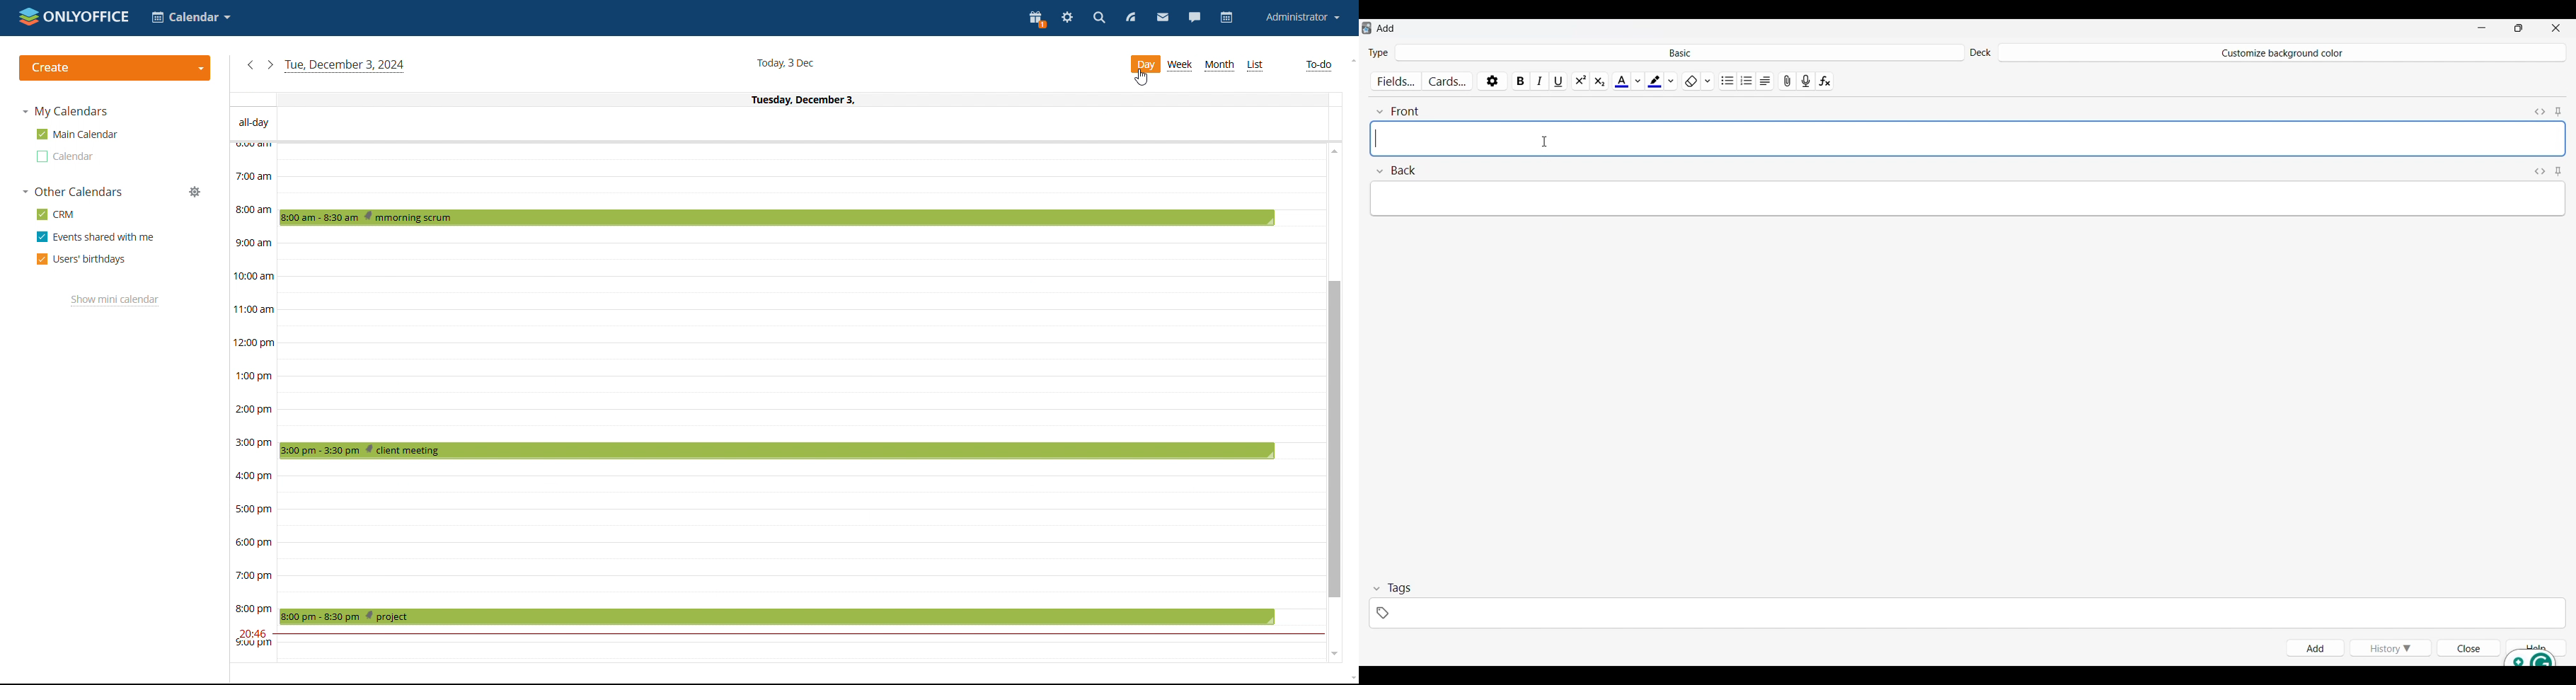  I want to click on Selected text color, so click(1621, 79).